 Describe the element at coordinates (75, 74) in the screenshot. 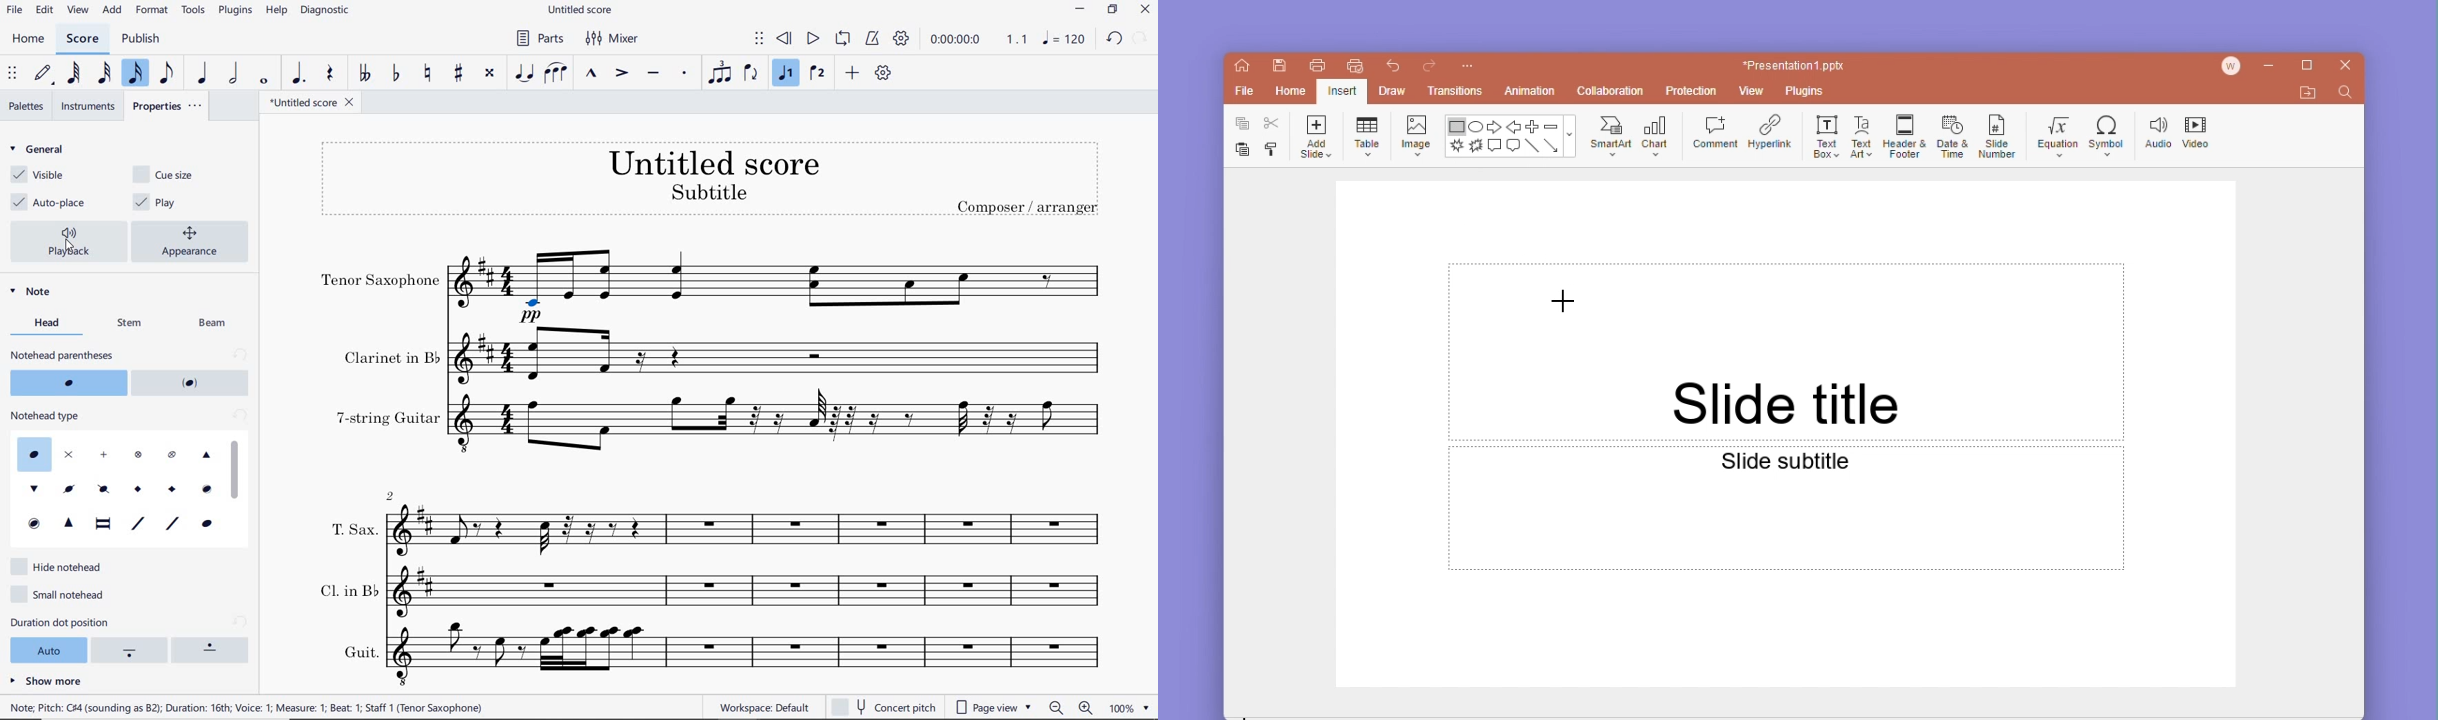

I see `64TH NOTE` at that location.